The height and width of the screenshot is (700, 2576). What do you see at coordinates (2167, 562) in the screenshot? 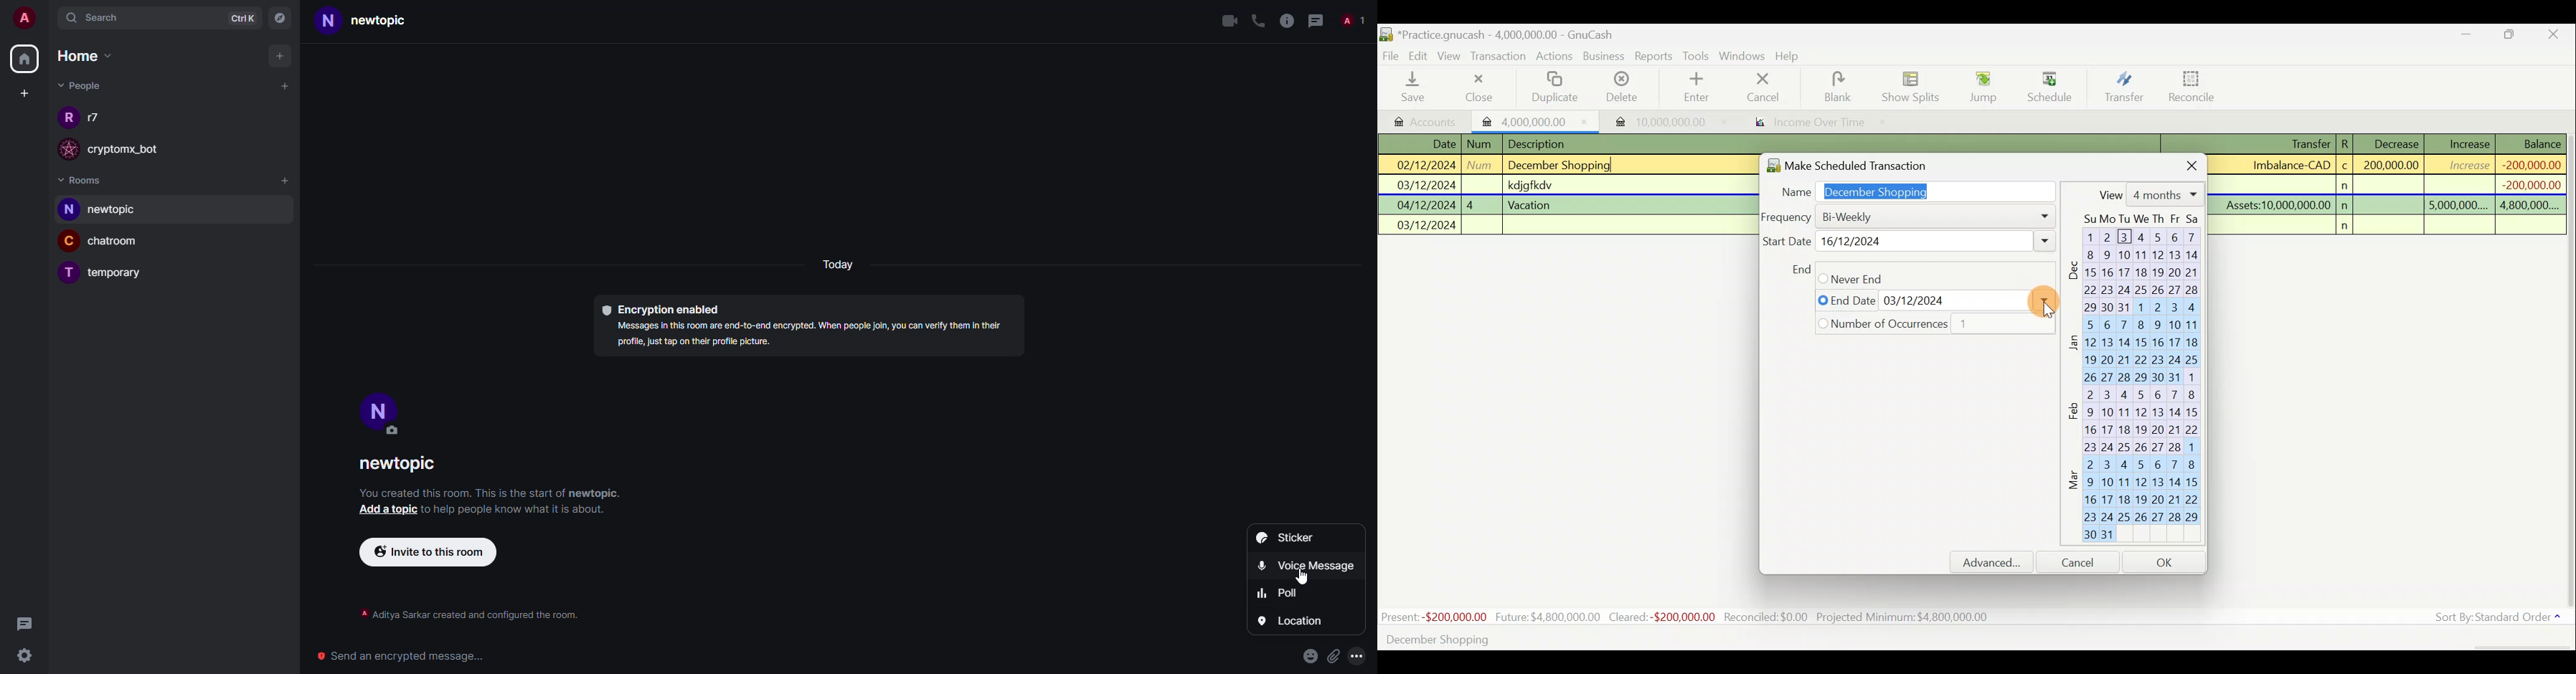
I see `OK` at bounding box center [2167, 562].